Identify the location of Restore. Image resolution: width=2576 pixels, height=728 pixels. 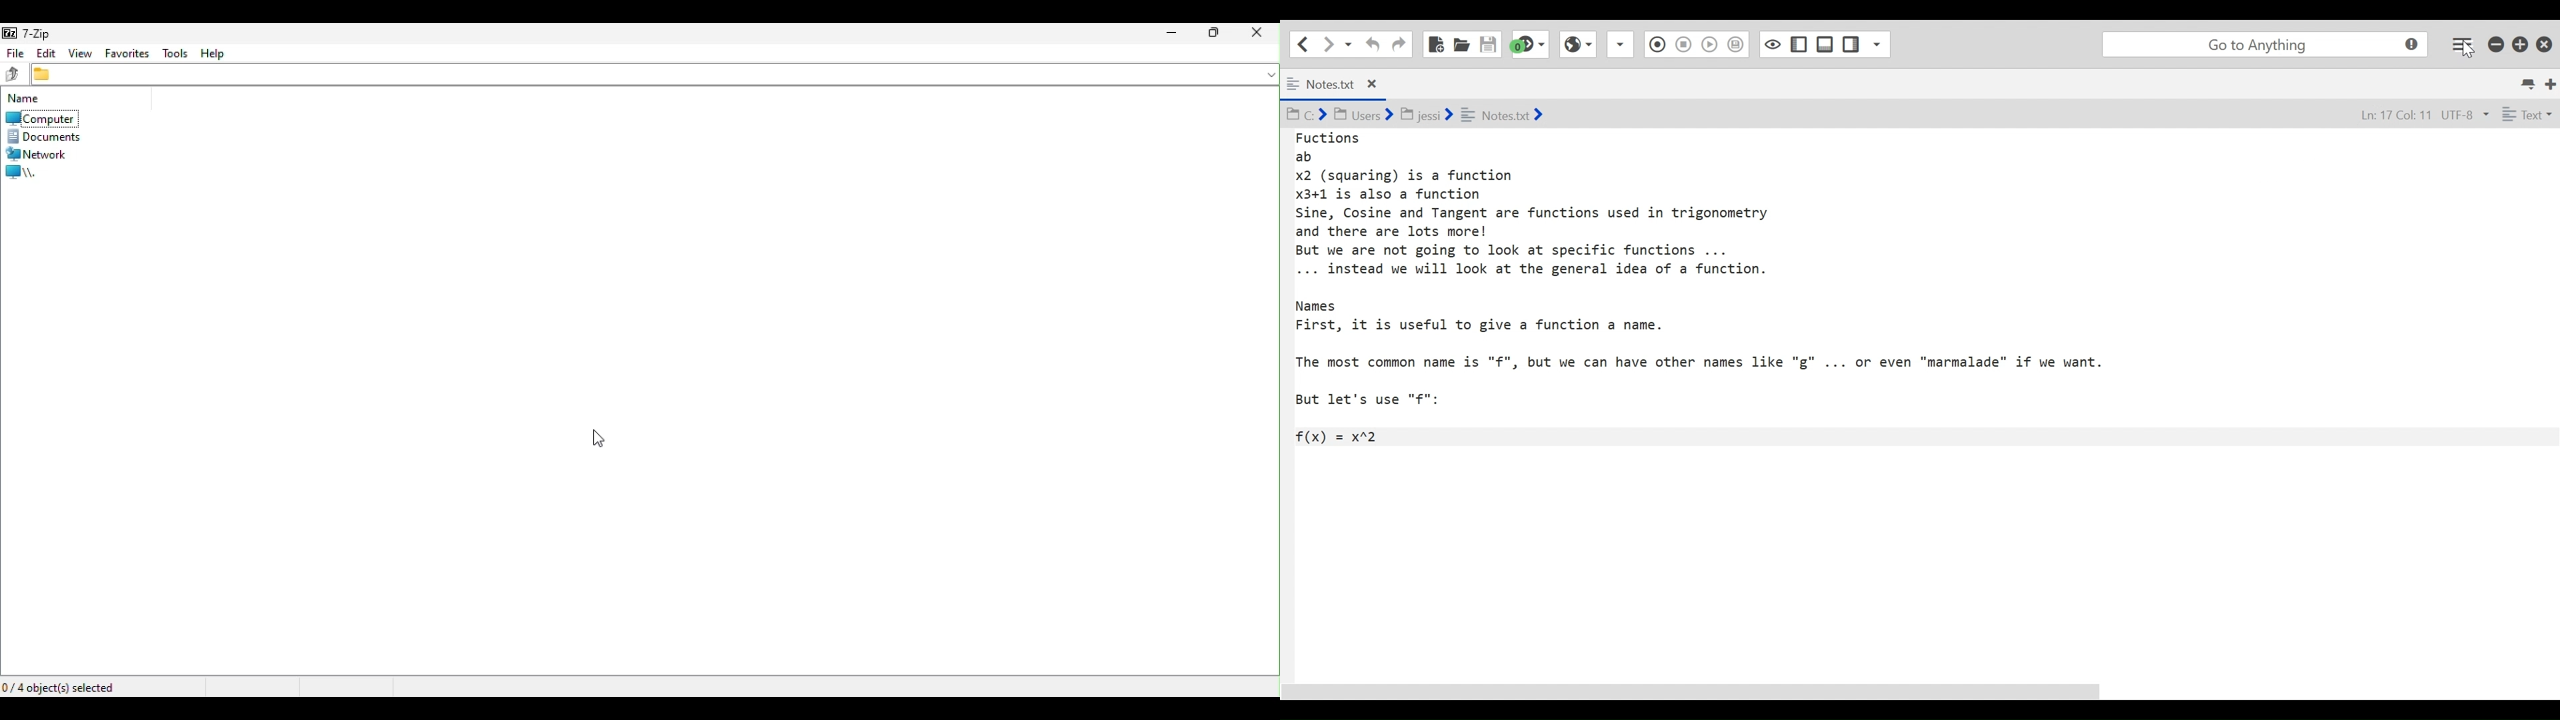
(1211, 37).